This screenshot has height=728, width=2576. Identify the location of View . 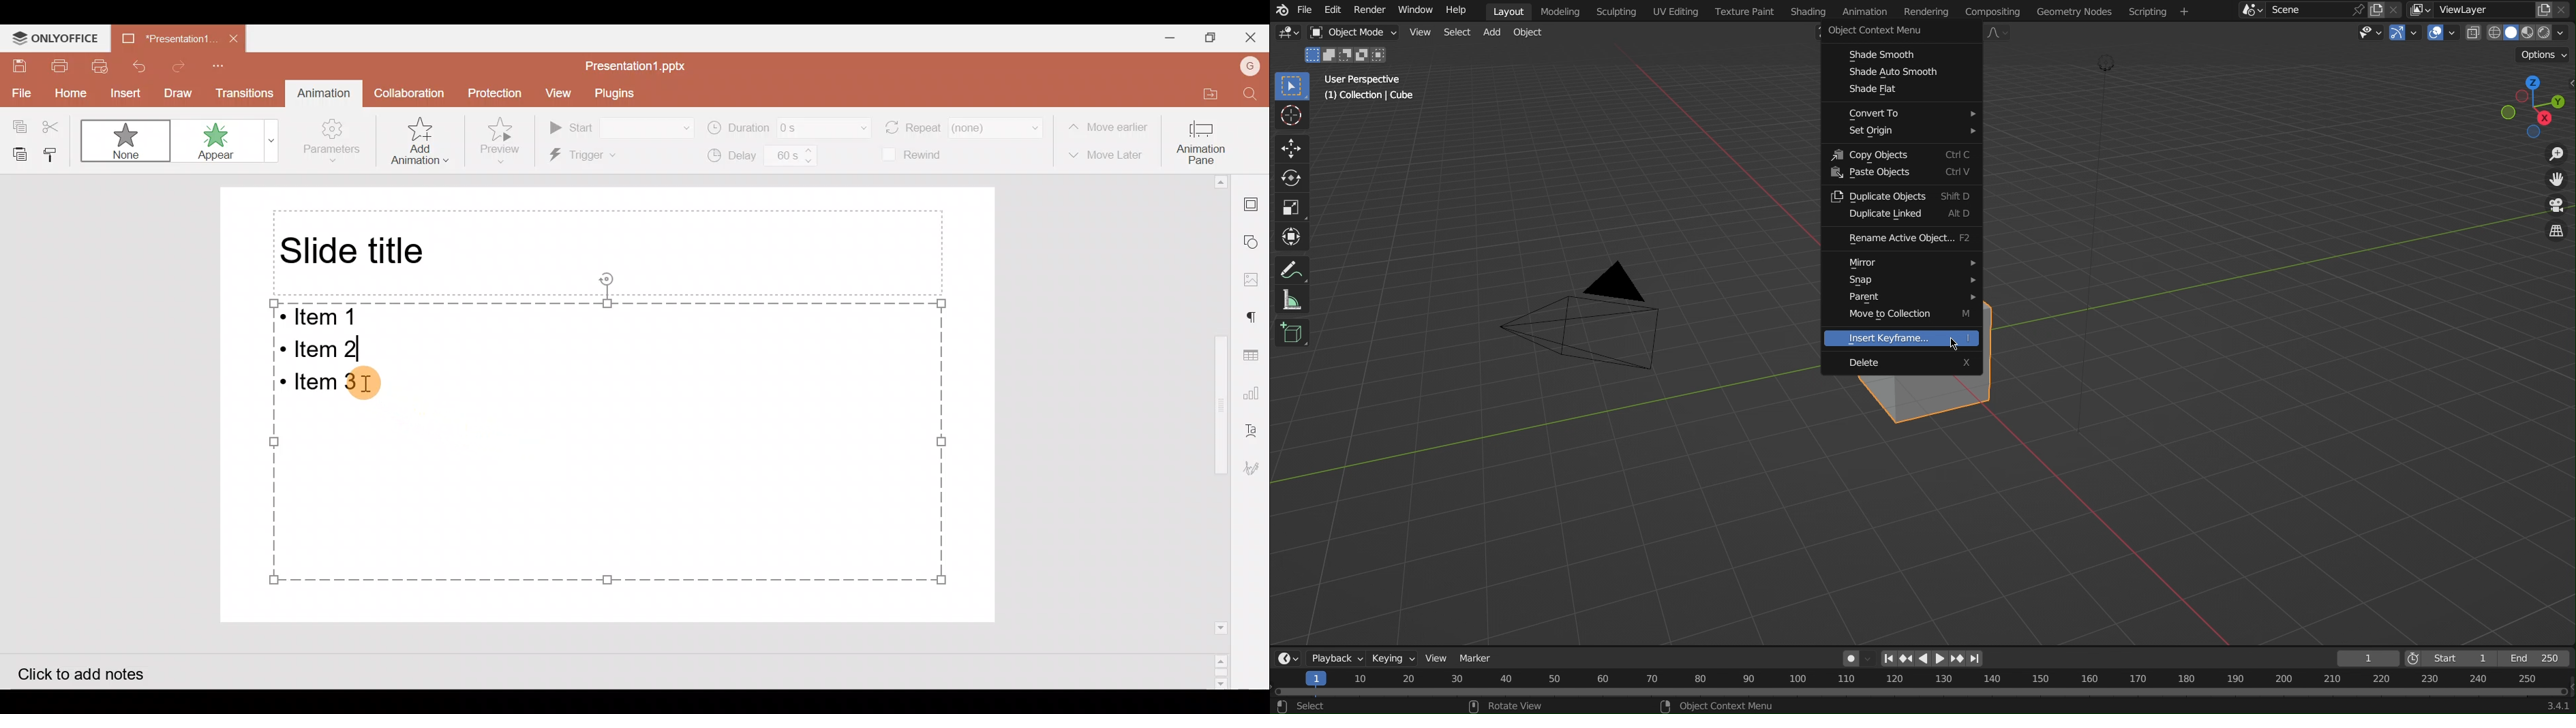
(1419, 31).